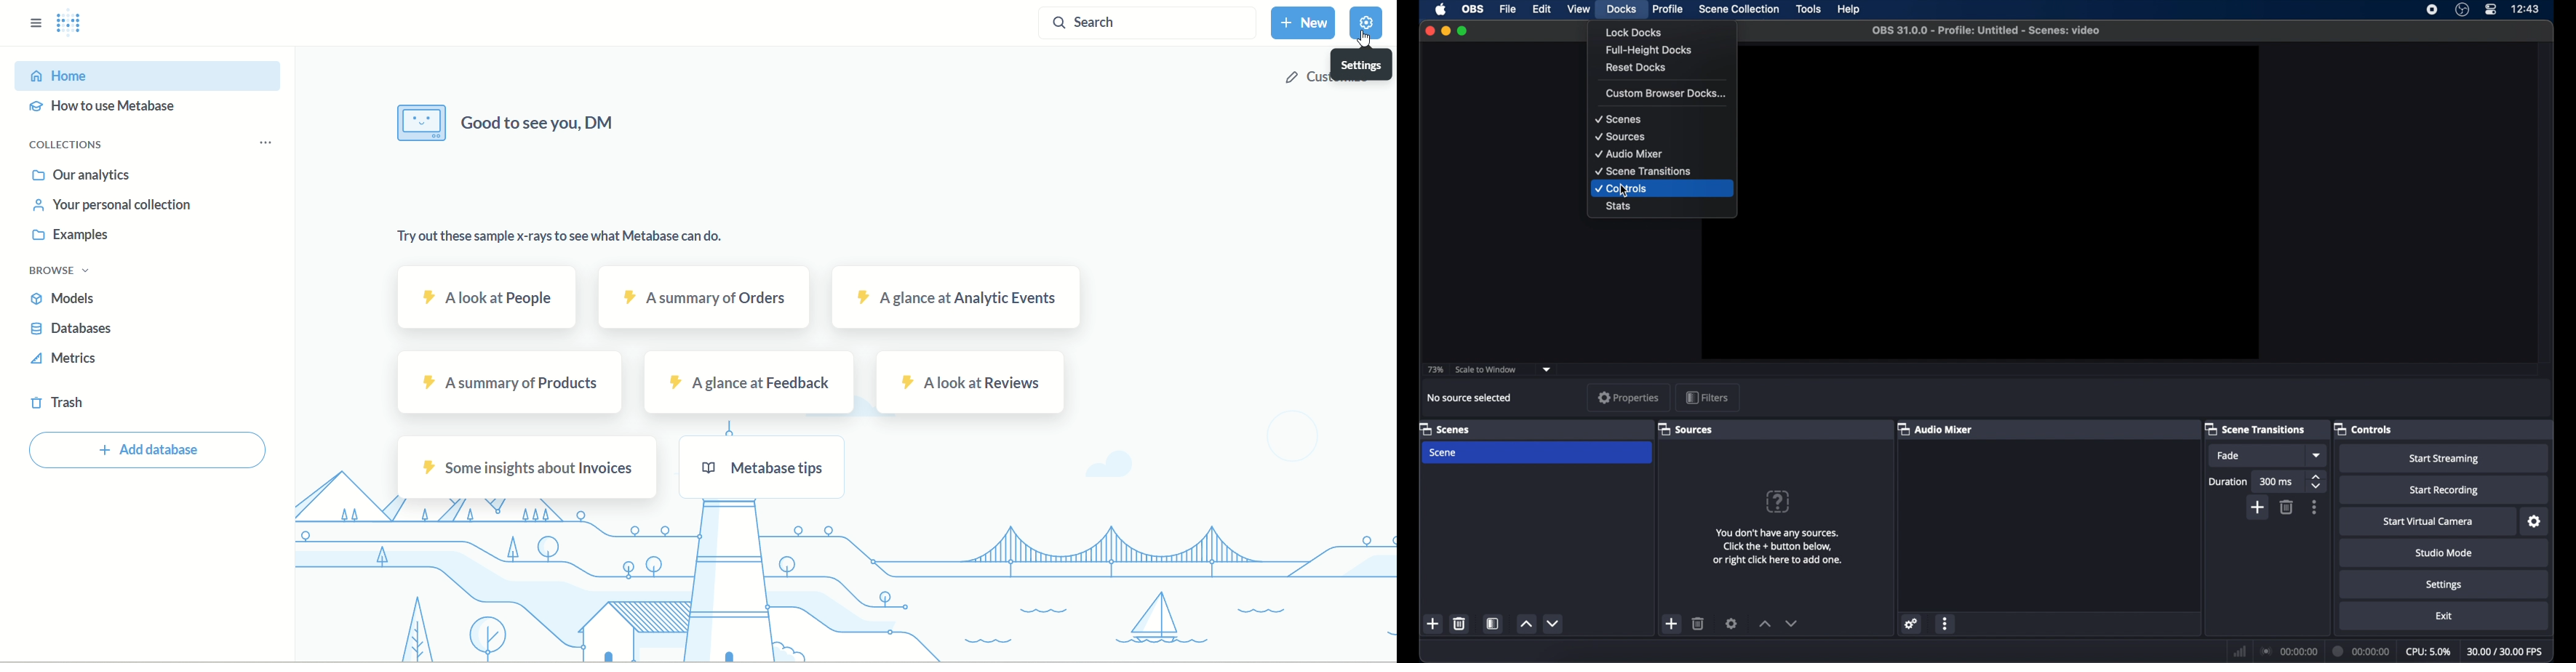 This screenshot has width=2576, height=672. I want to click on delete, so click(1700, 623).